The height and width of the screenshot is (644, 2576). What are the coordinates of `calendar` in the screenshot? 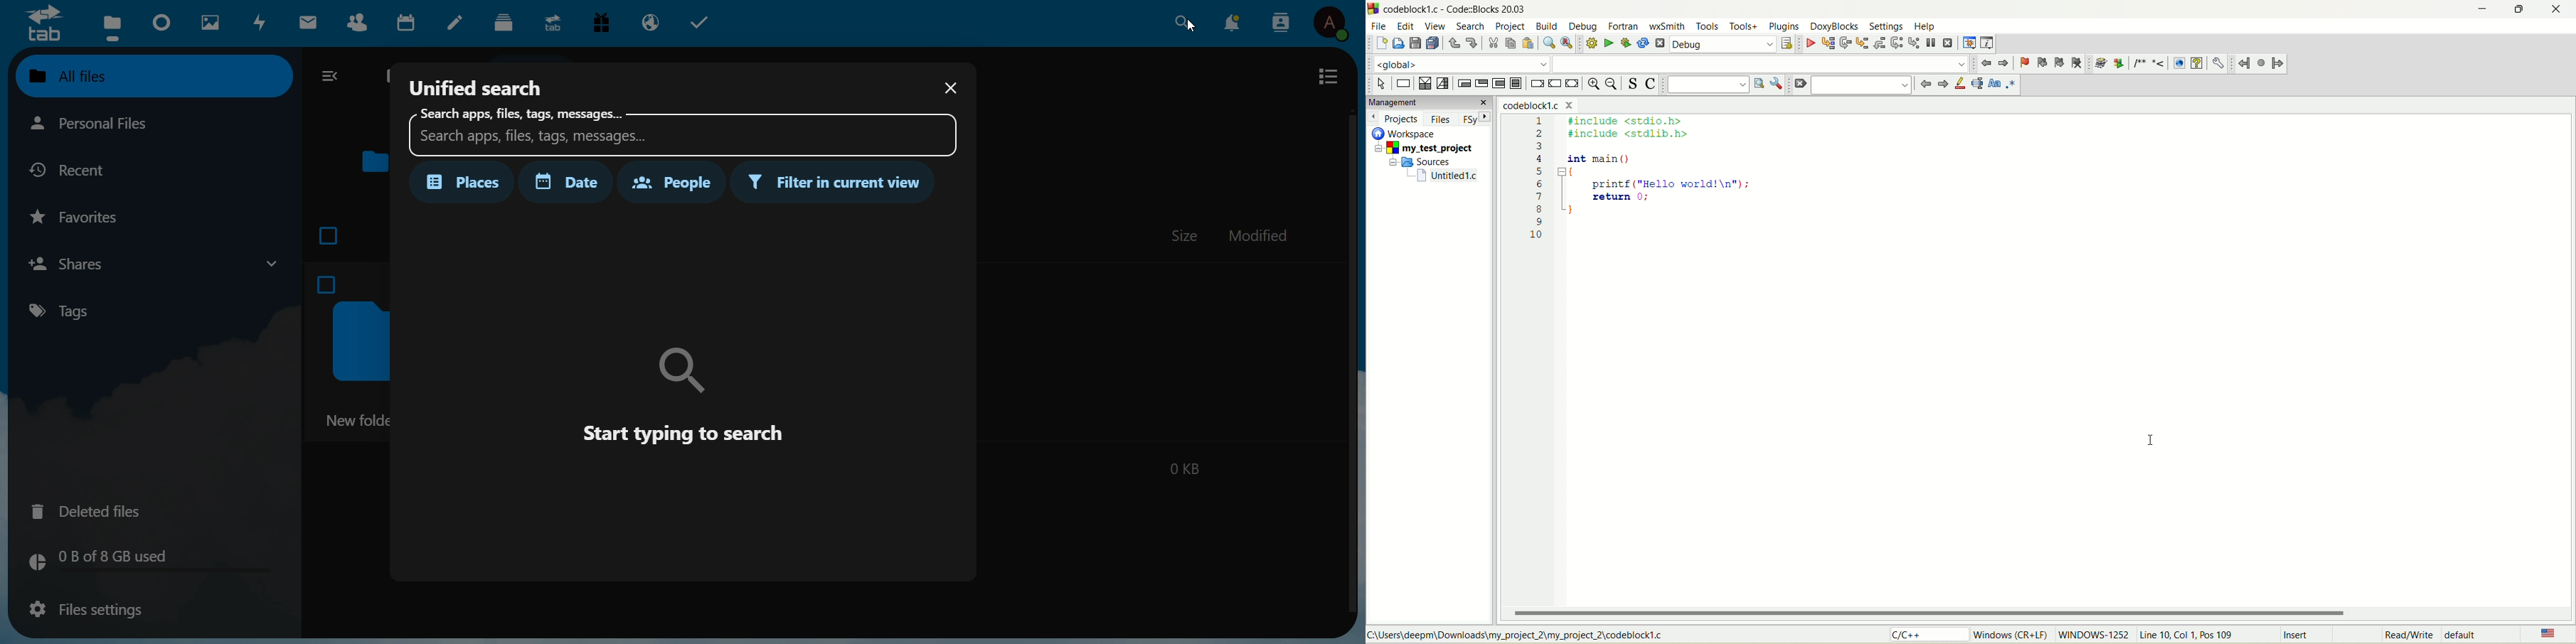 It's located at (410, 25).